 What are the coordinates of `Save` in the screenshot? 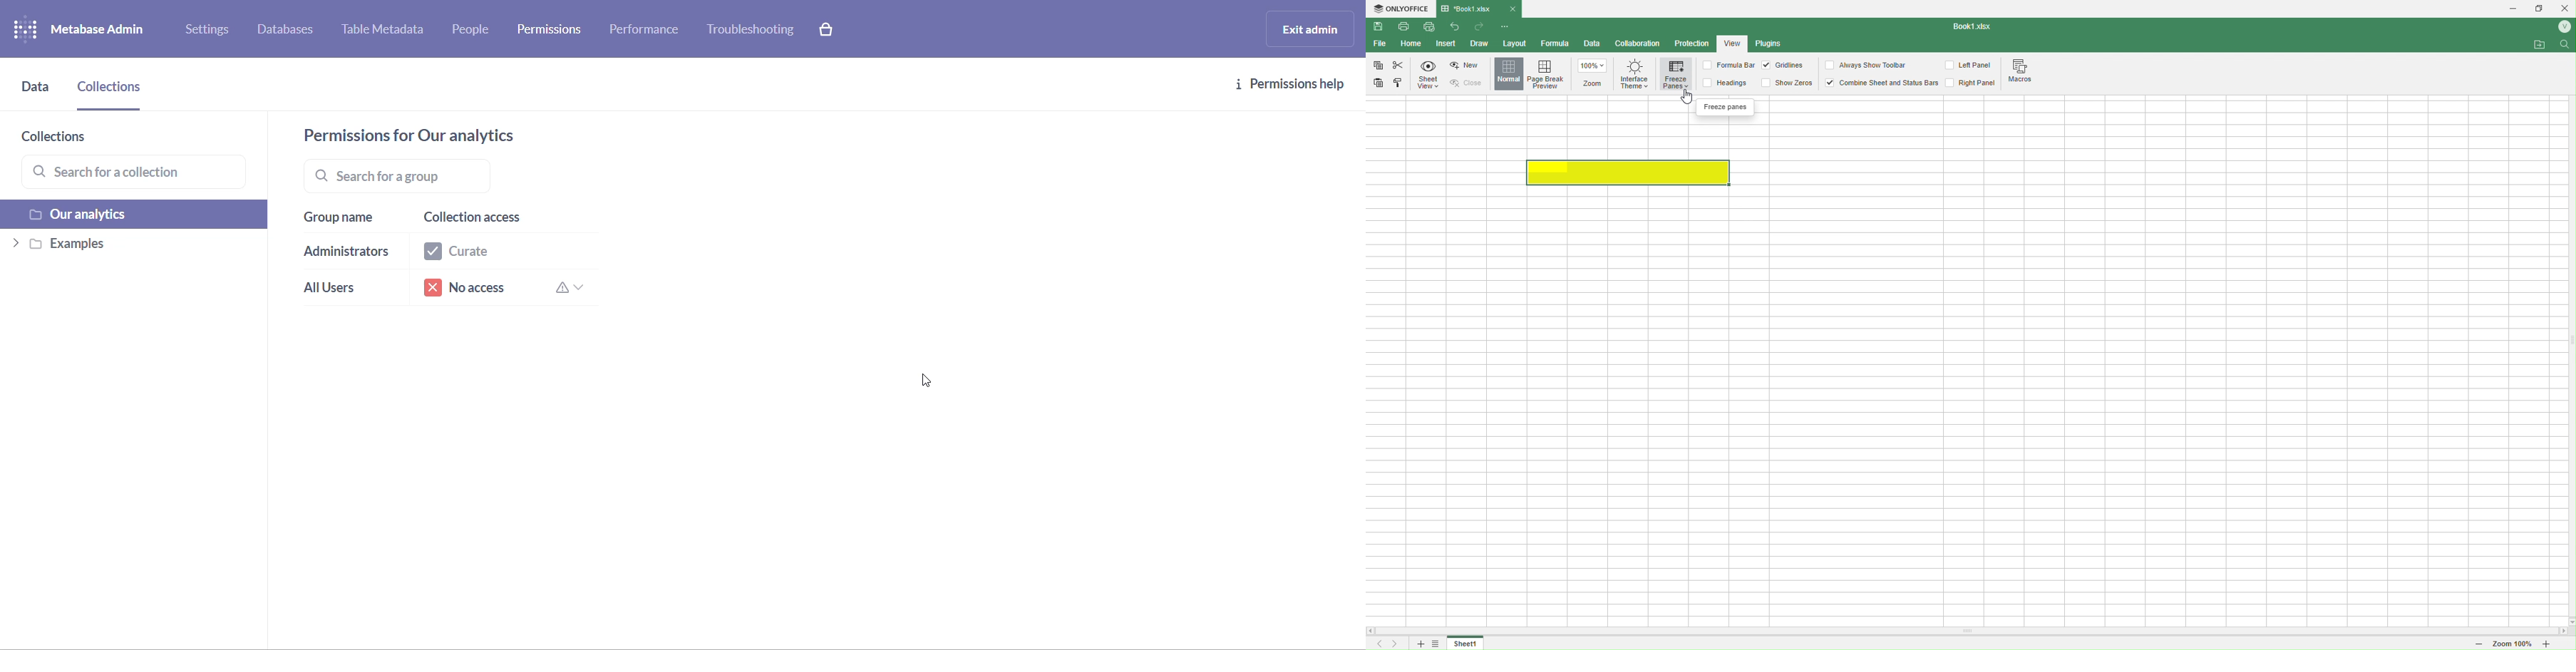 It's located at (1379, 27).